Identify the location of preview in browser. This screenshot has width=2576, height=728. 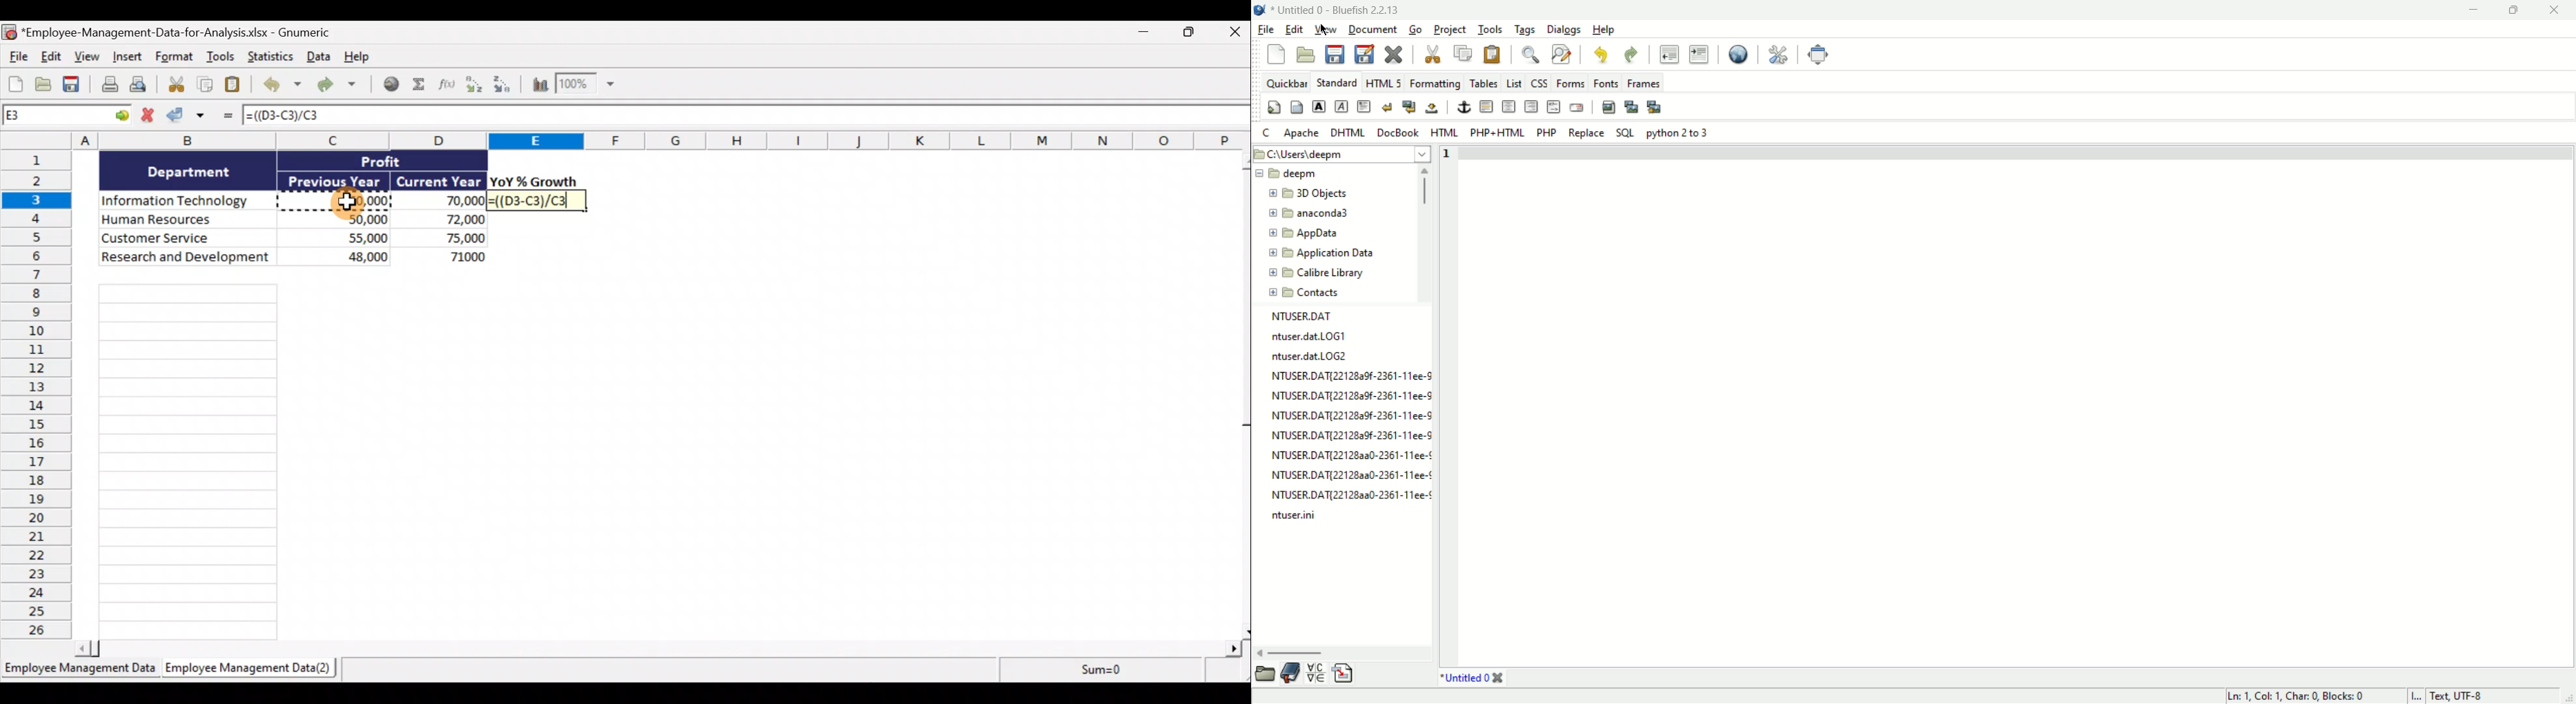
(1740, 52).